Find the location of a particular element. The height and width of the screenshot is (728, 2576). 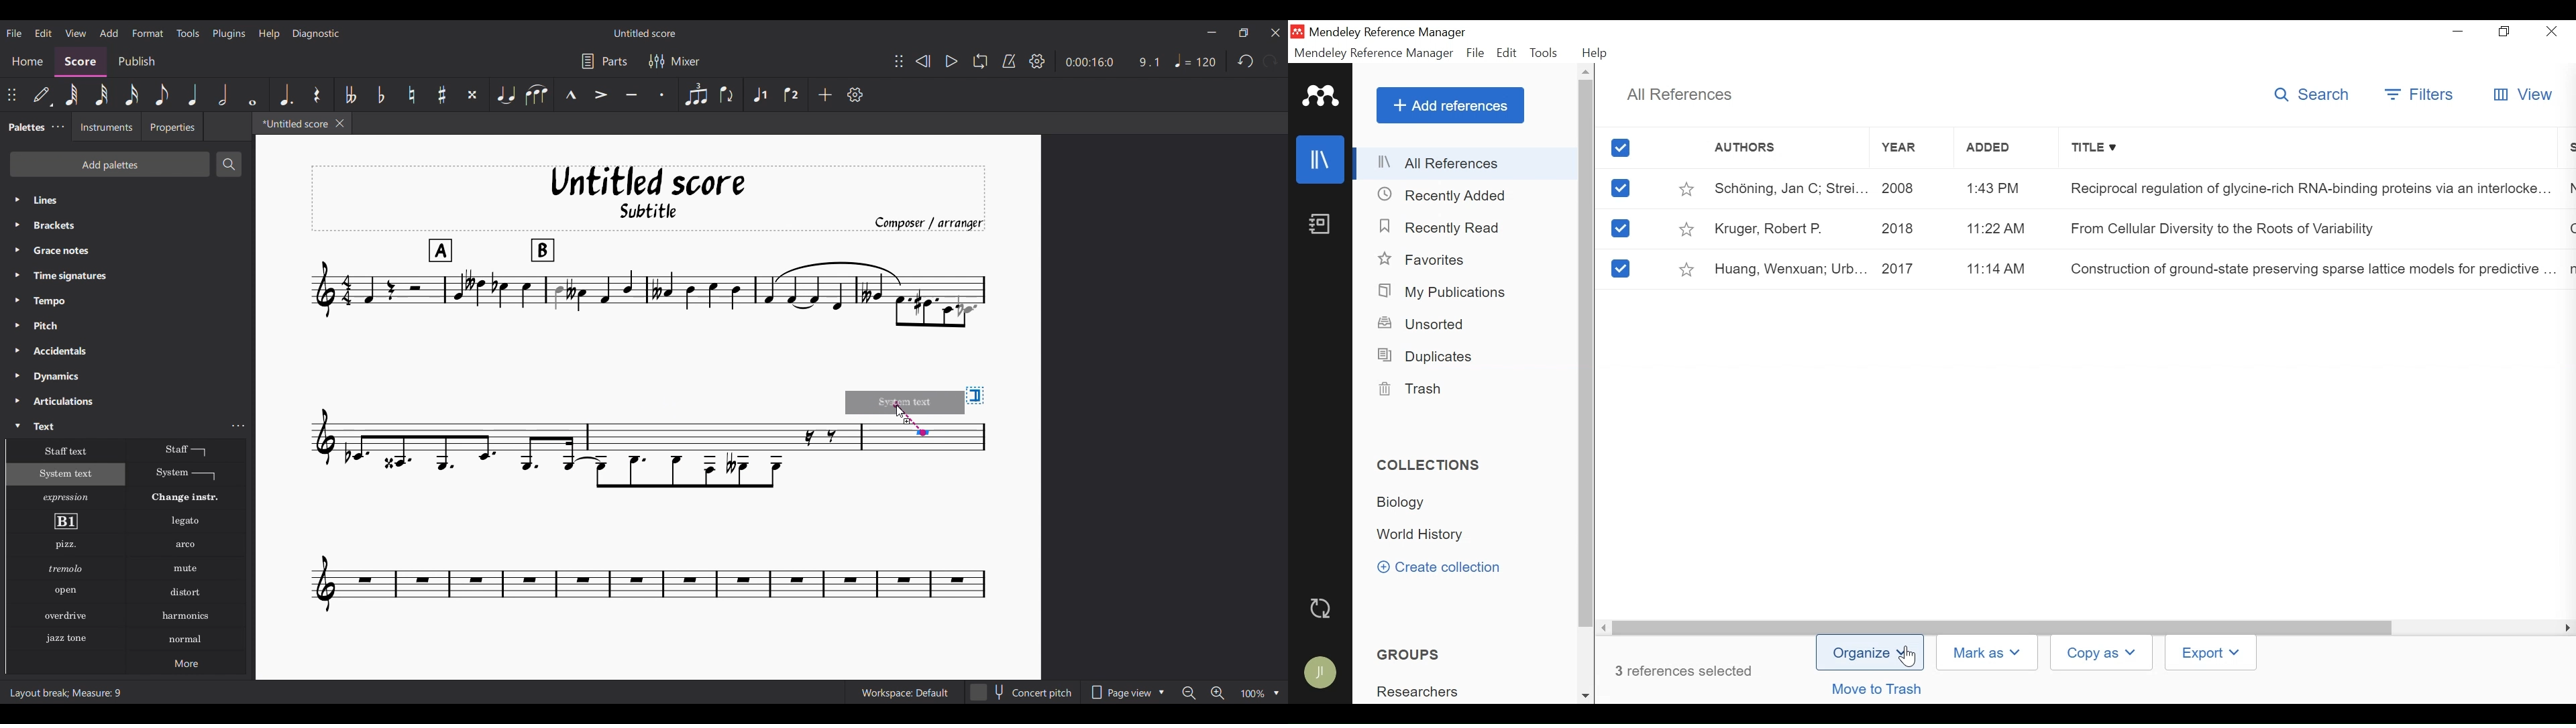

Scroll Right is located at coordinates (2565, 628).